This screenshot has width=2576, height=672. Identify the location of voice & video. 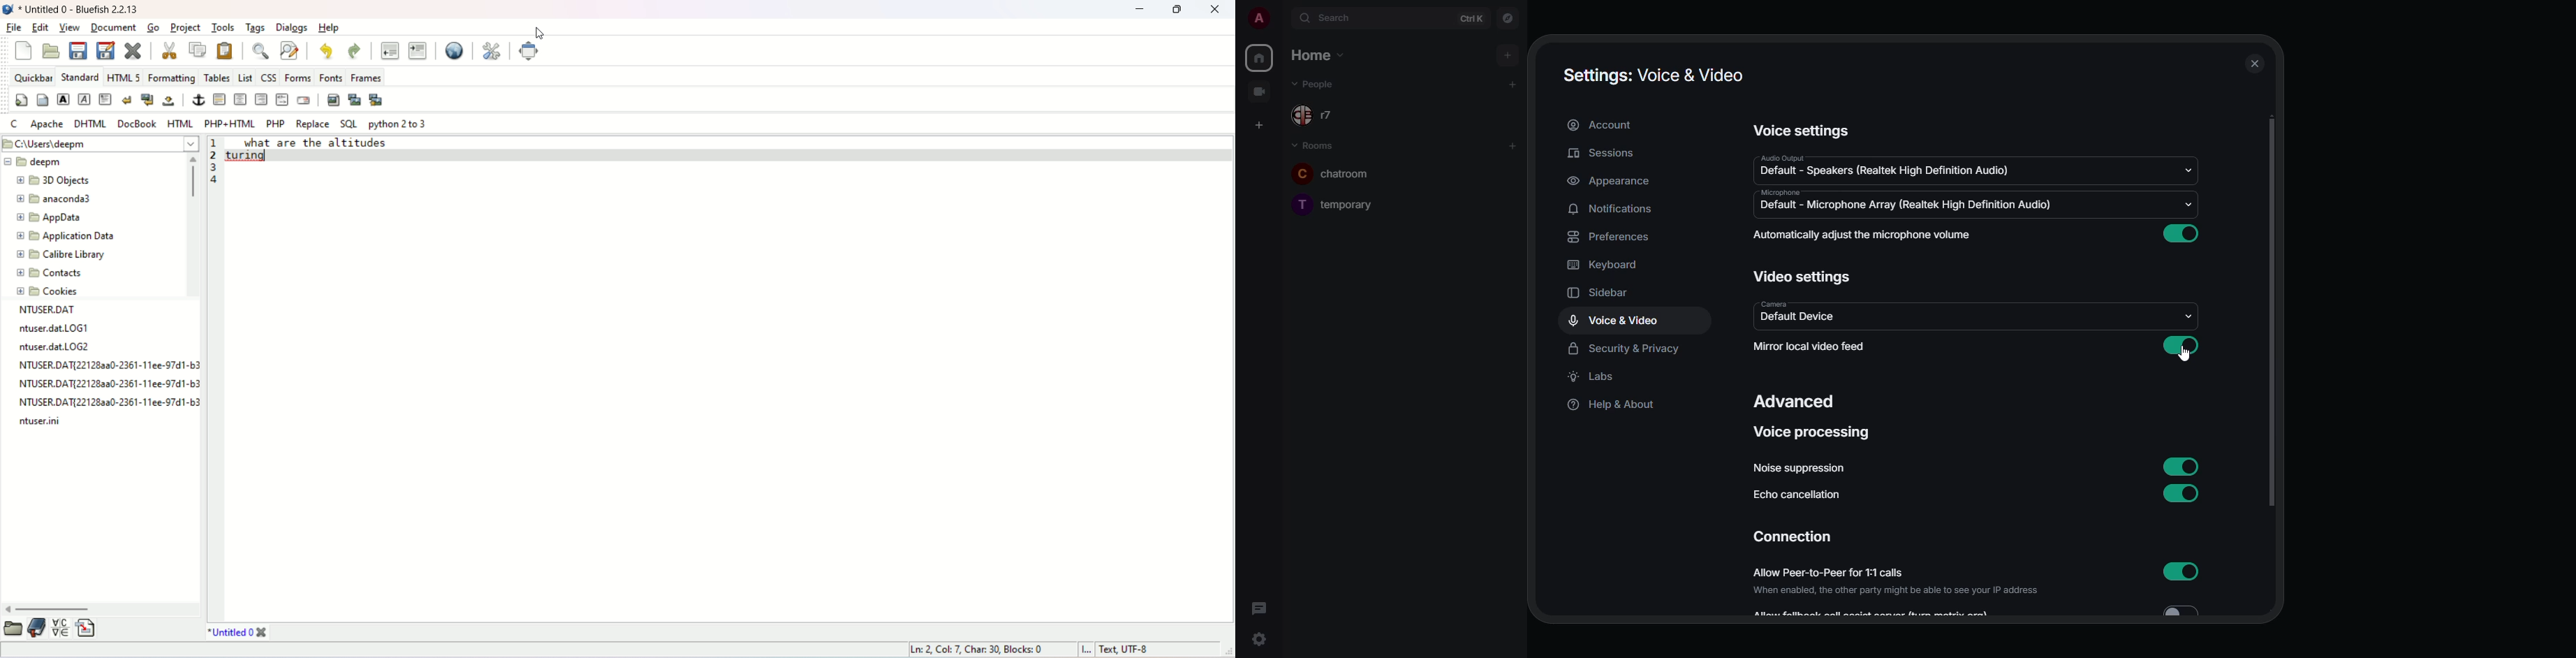
(1614, 322).